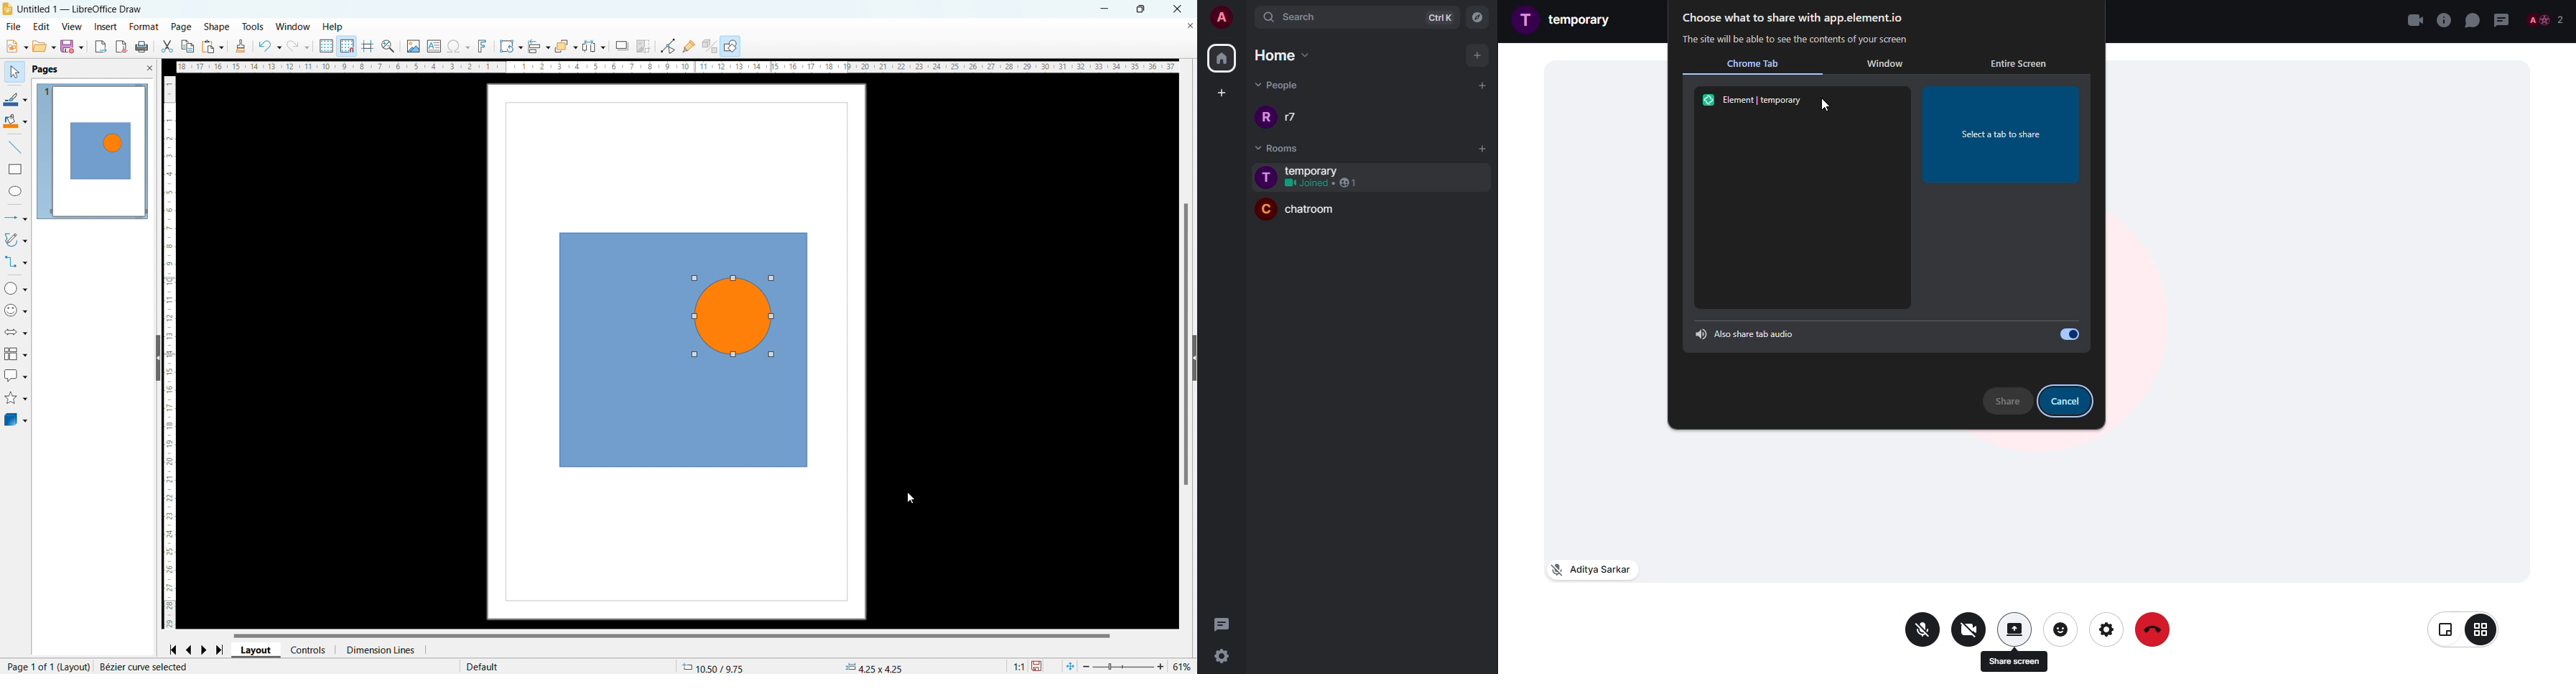 This screenshot has width=2576, height=700. What do you see at coordinates (73, 47) in the screenshot?
I see `save` at bounding box center [73, 47].